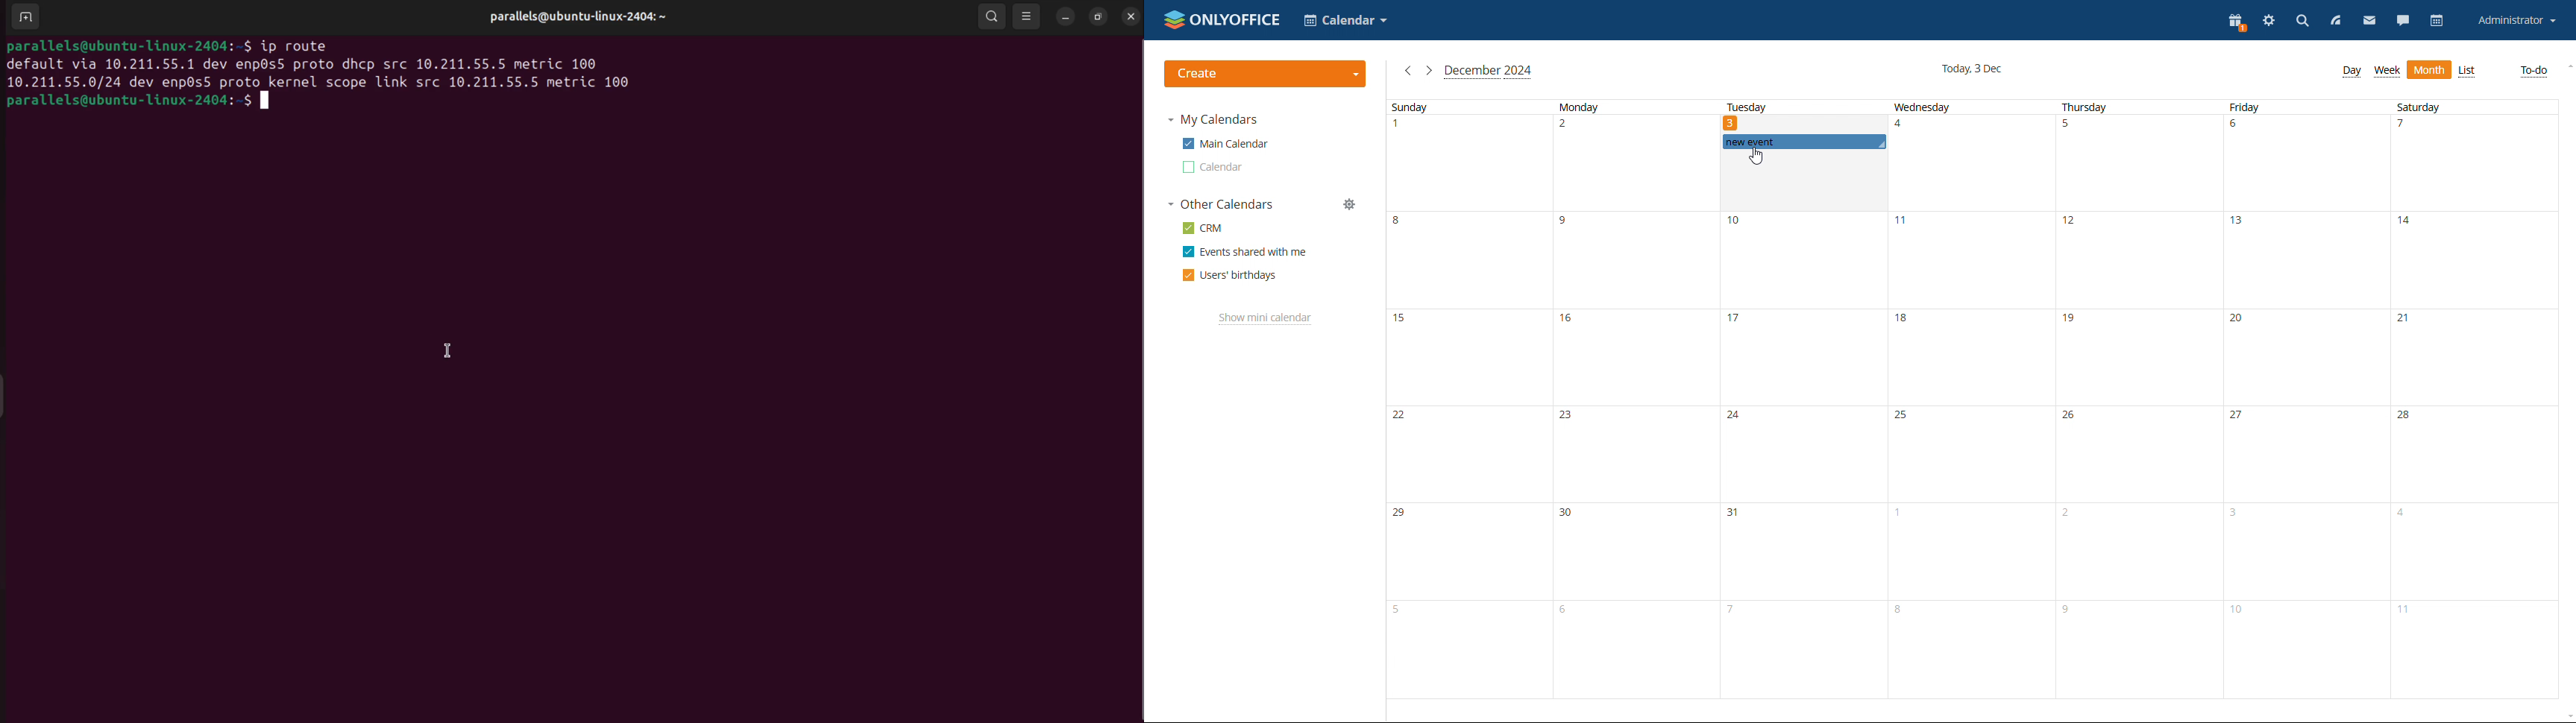 The width and height of the screenshot is (2576, 728). What do you see at coordinates (1222, 19) in the screenshot?
I see `logo` at bounding box center [1222, 19].